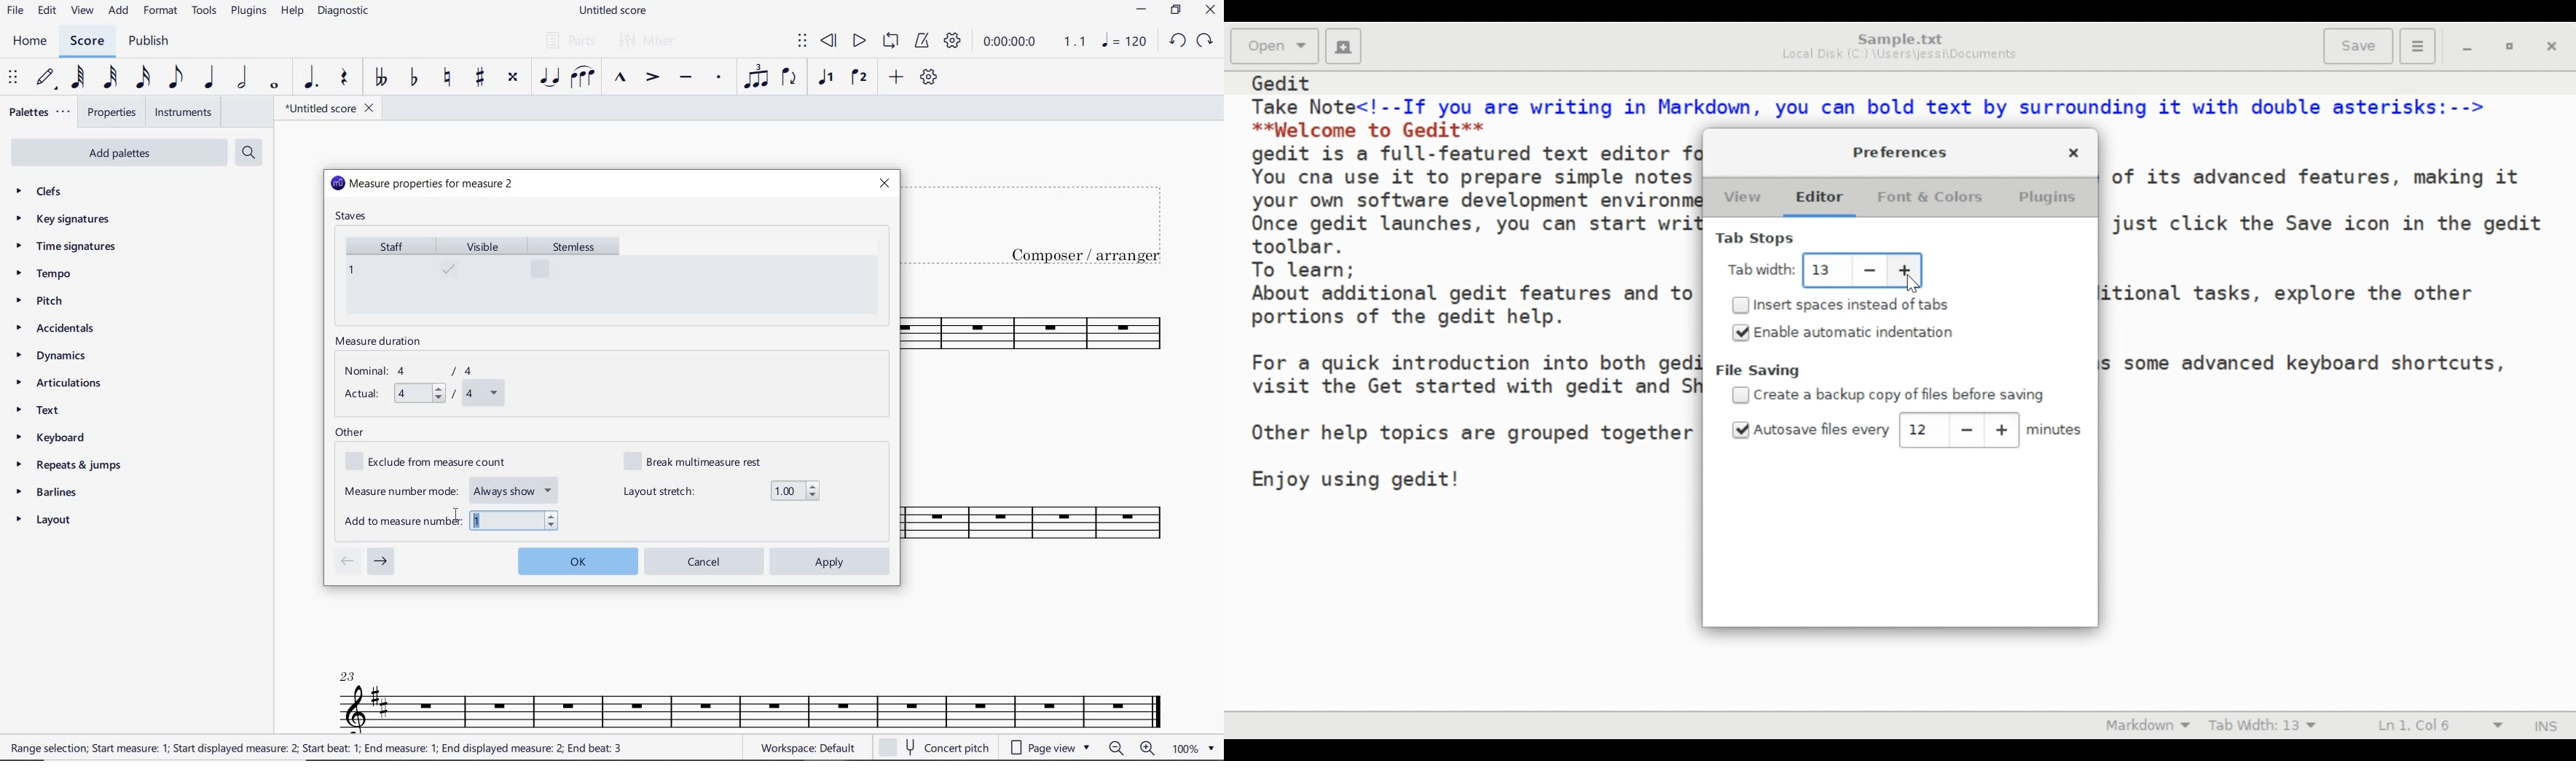 The width and height of the screenshot is (2576, 784). What do you see at coordinates (416, 371) in the screenshot?
I see `nominal` at bounding box center [416, 371].